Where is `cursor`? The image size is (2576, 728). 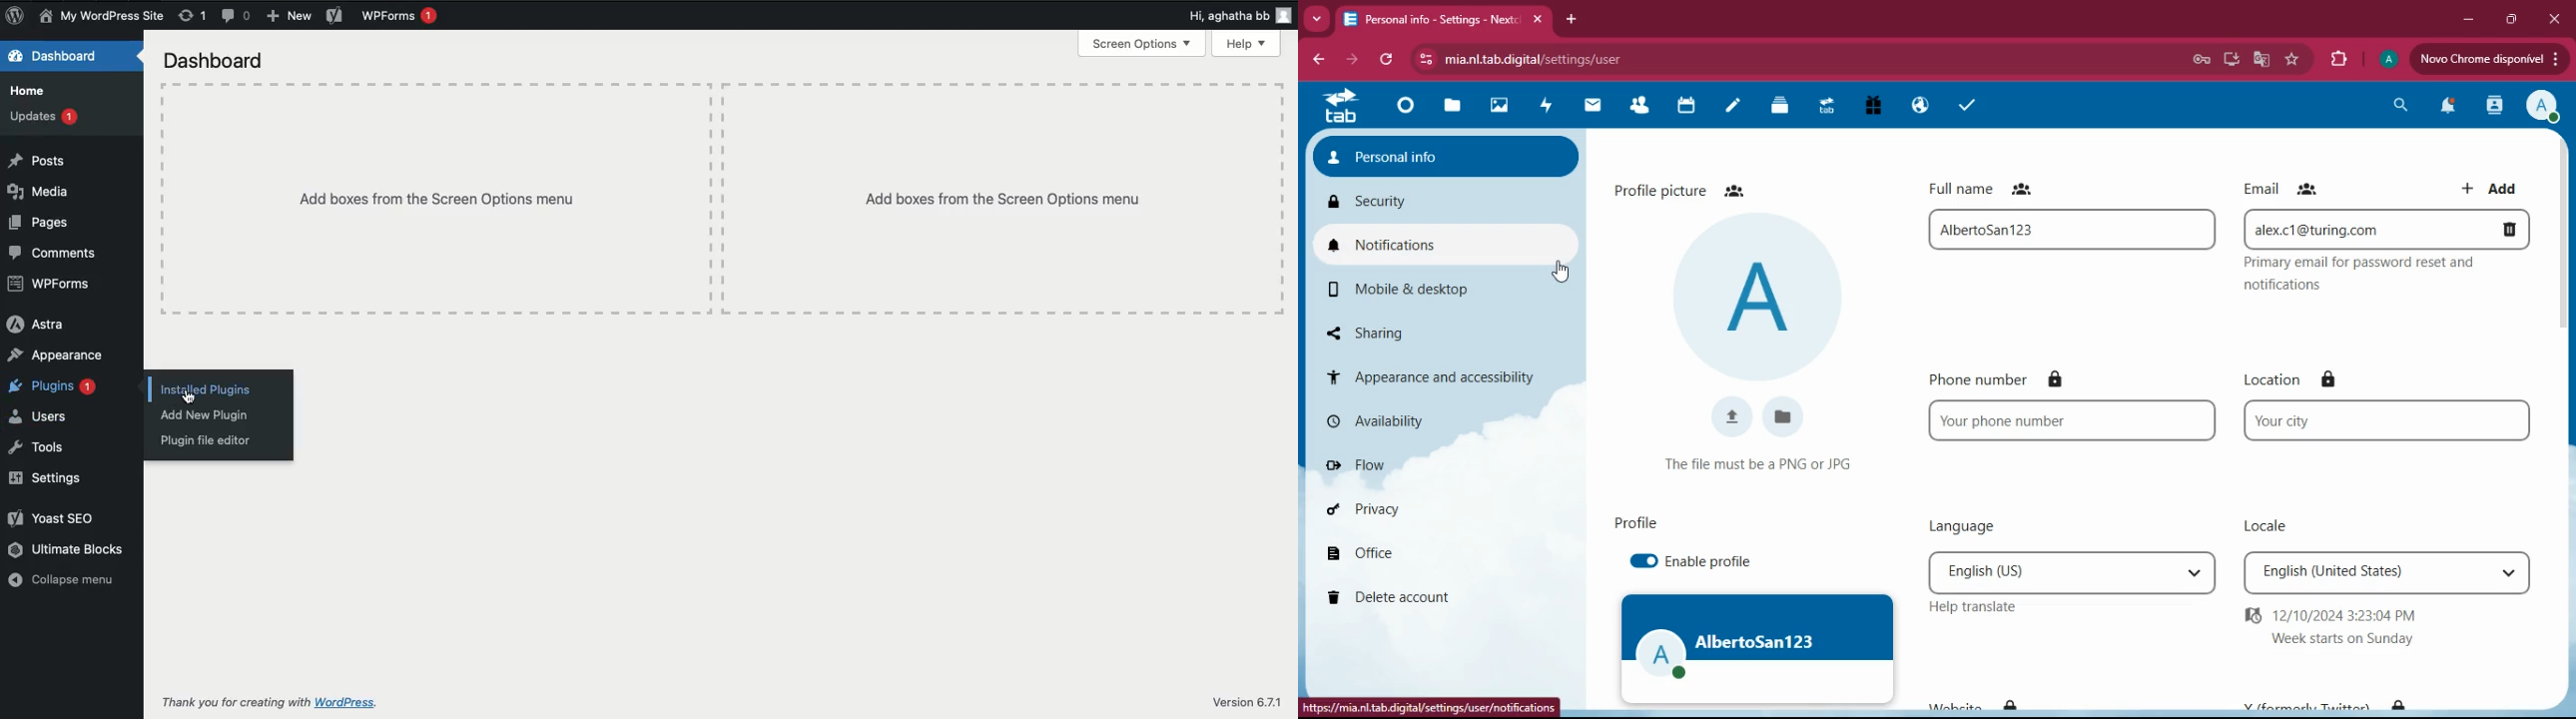 cursor is located at coordinates (189, 397).